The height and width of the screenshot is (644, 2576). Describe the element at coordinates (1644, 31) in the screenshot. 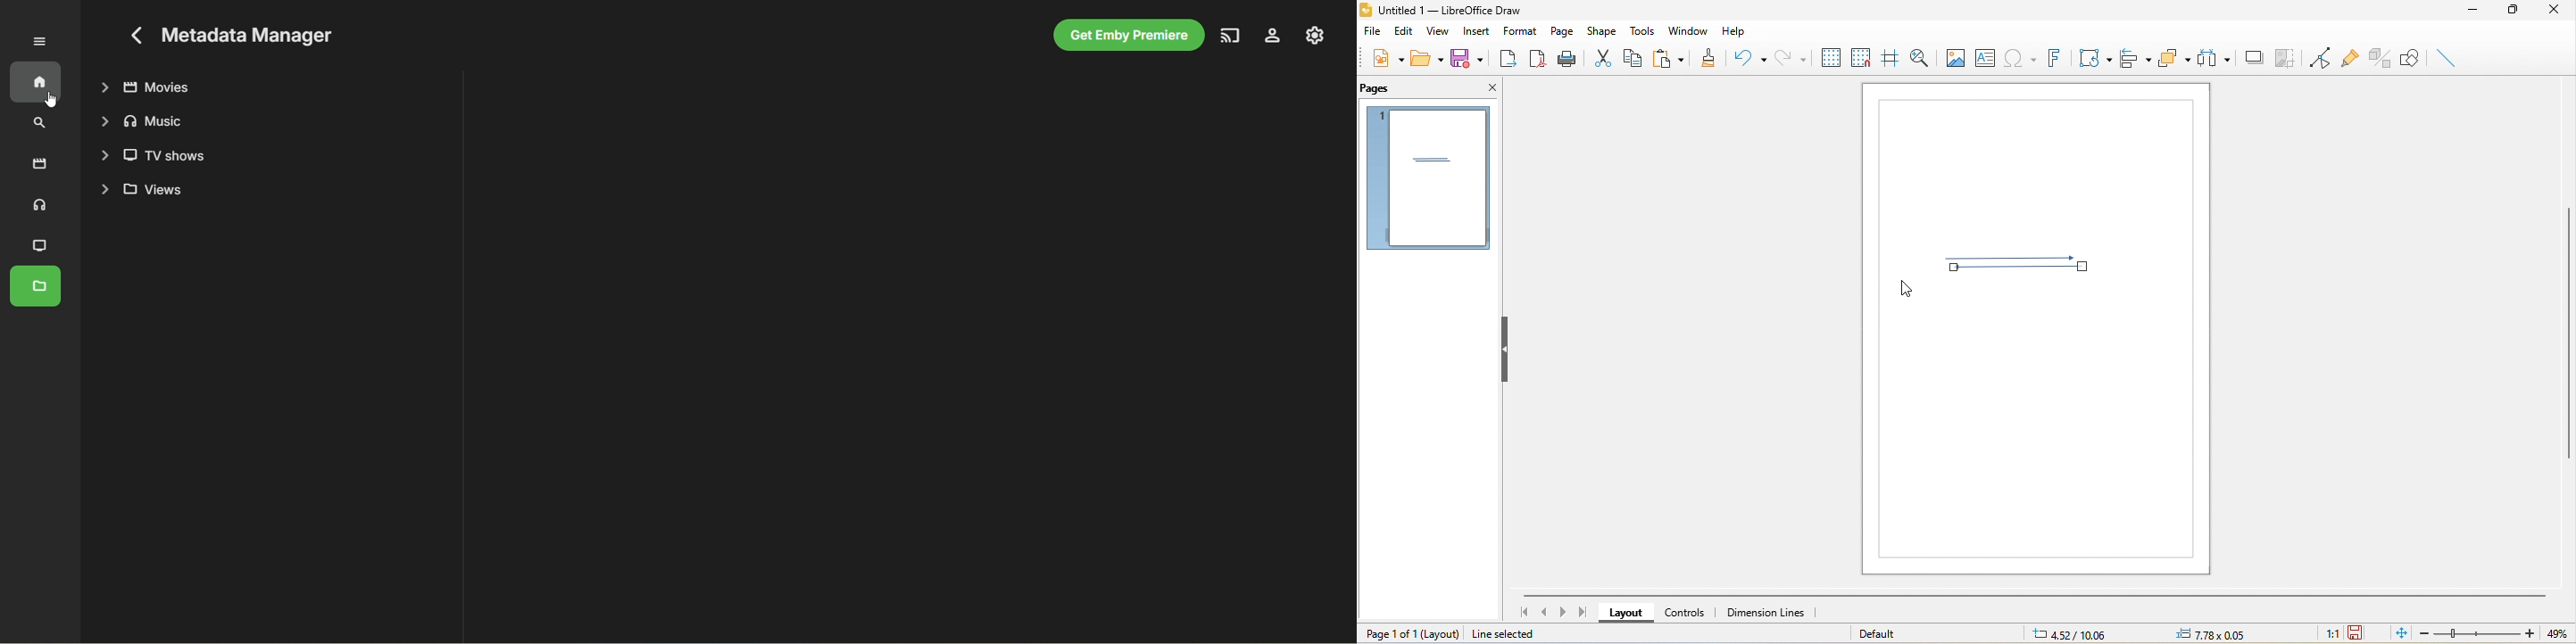

I see `tools` at that location.